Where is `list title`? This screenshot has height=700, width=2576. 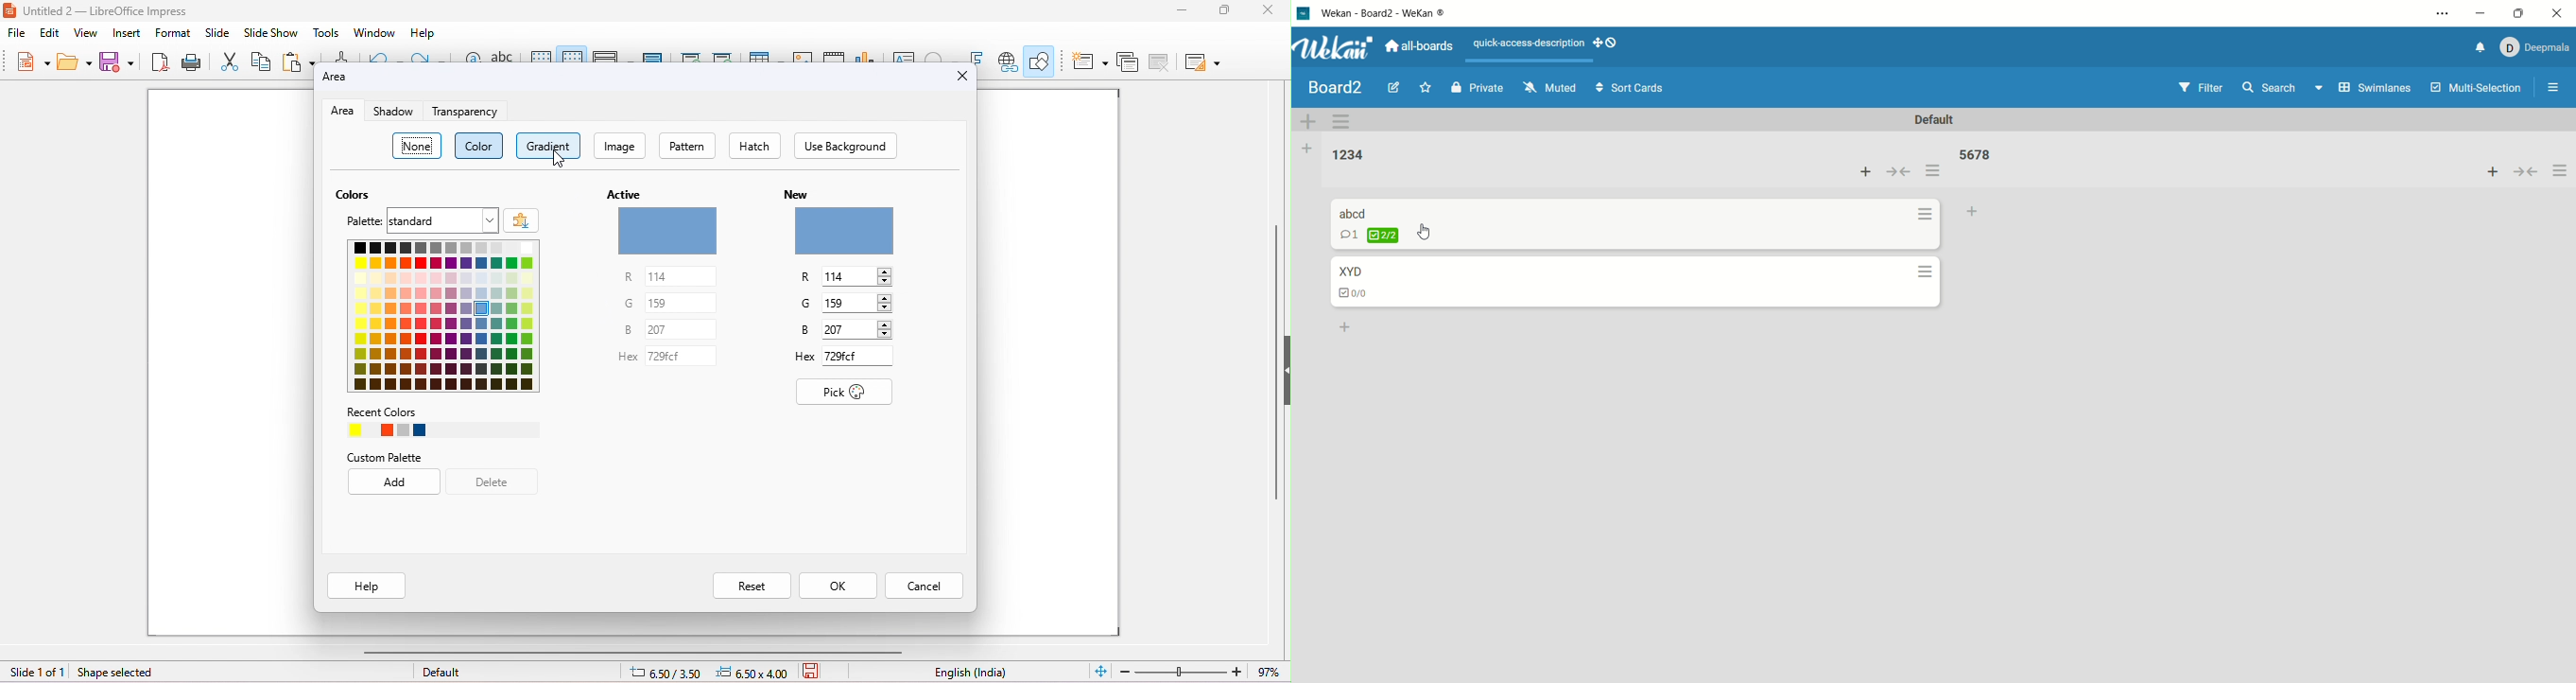 list title is located at coordinates (1975, 155).